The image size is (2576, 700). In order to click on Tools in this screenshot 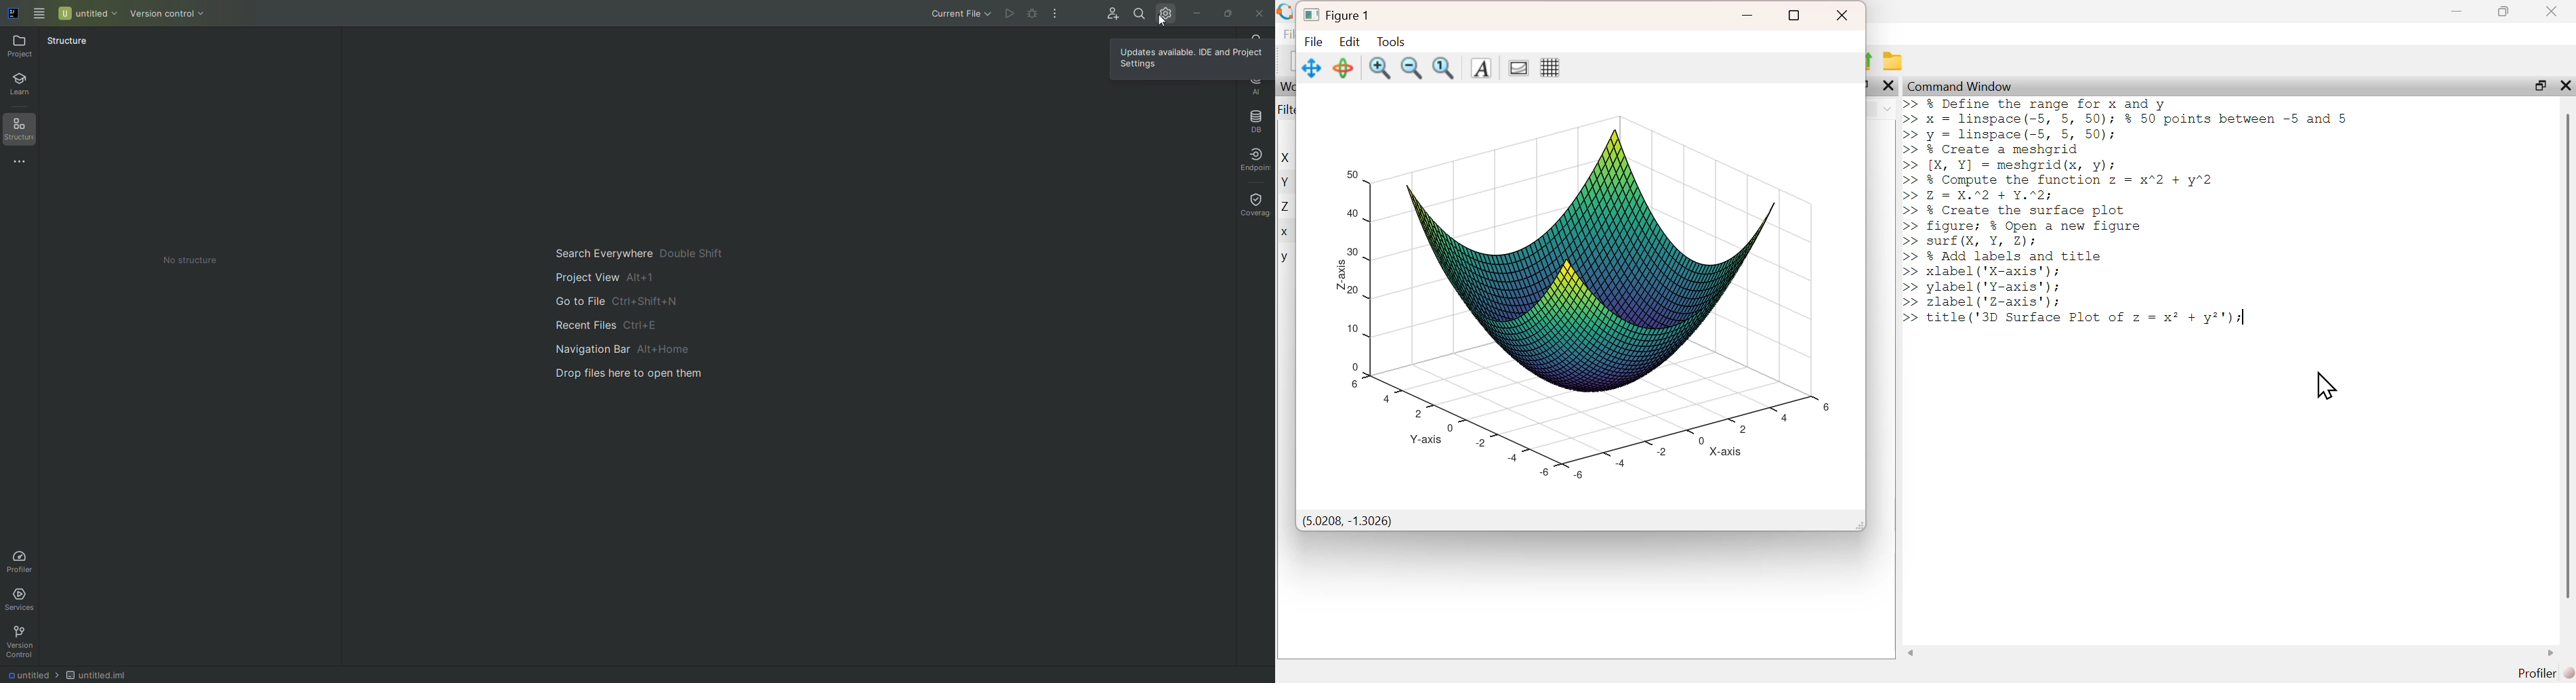, I will do `click(1390, 41)`.